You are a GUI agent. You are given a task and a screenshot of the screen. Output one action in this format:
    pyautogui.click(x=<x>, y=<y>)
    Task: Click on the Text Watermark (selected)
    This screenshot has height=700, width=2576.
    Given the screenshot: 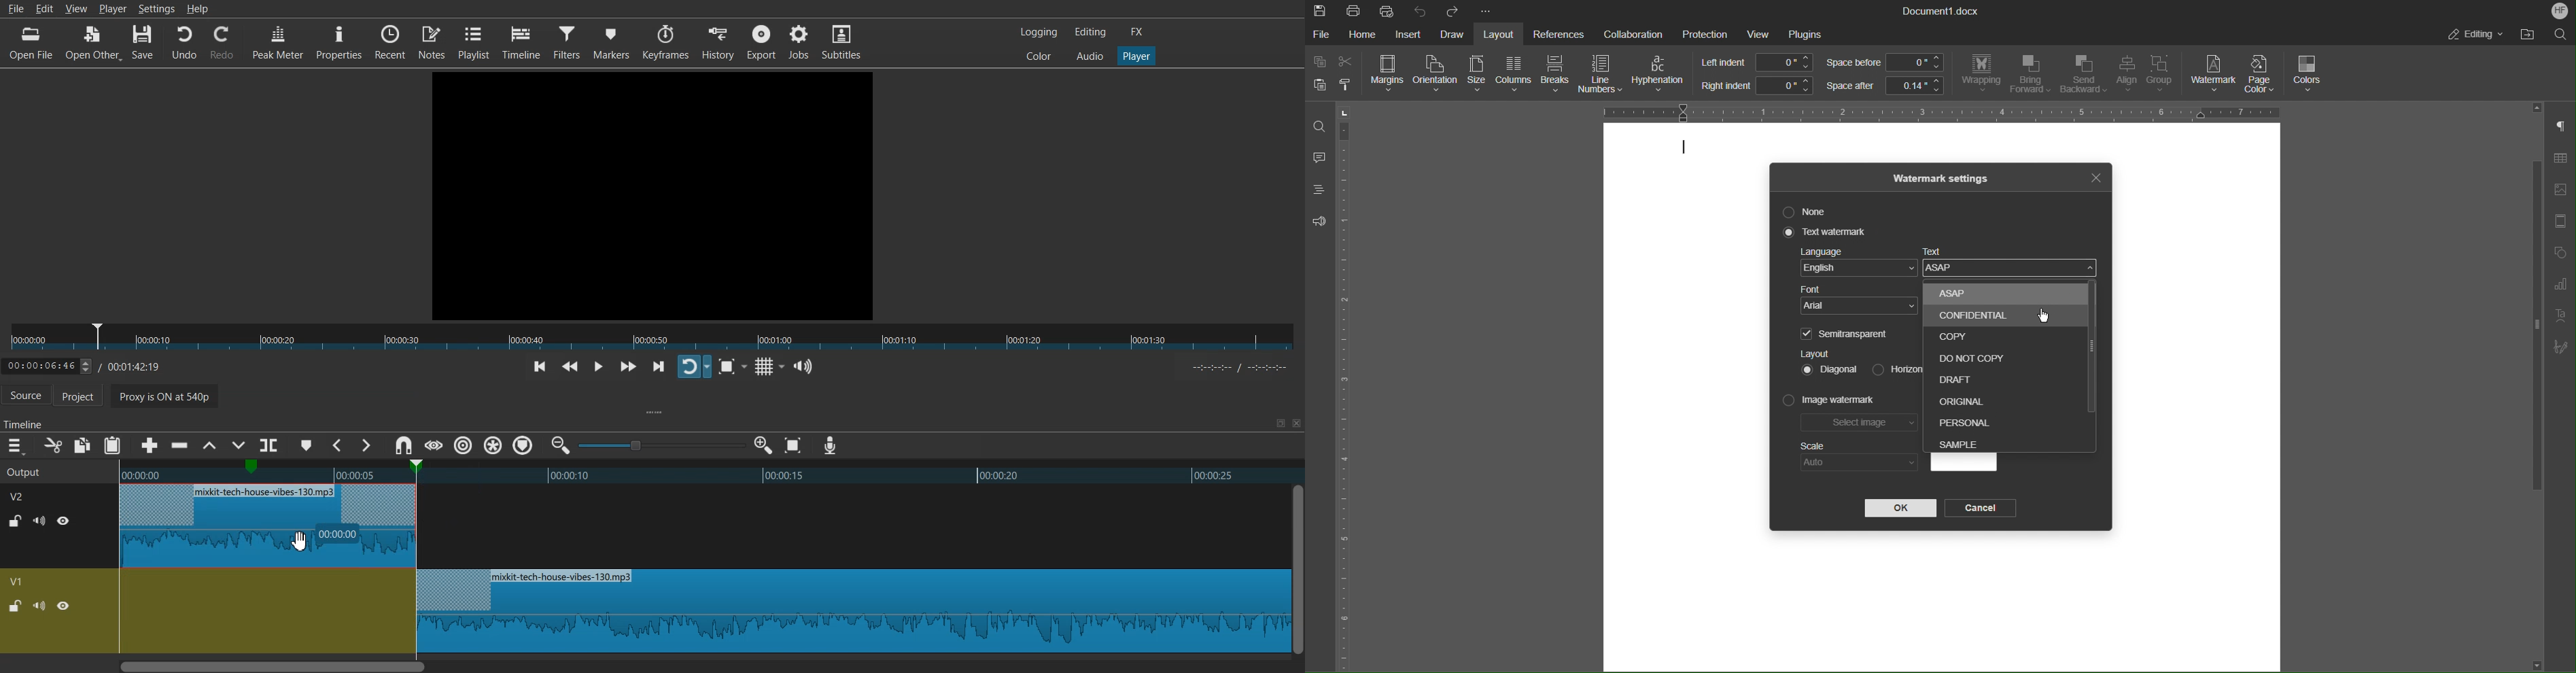 What is the action you would take?
    pyautogui.click(x=1827, y=232)
    